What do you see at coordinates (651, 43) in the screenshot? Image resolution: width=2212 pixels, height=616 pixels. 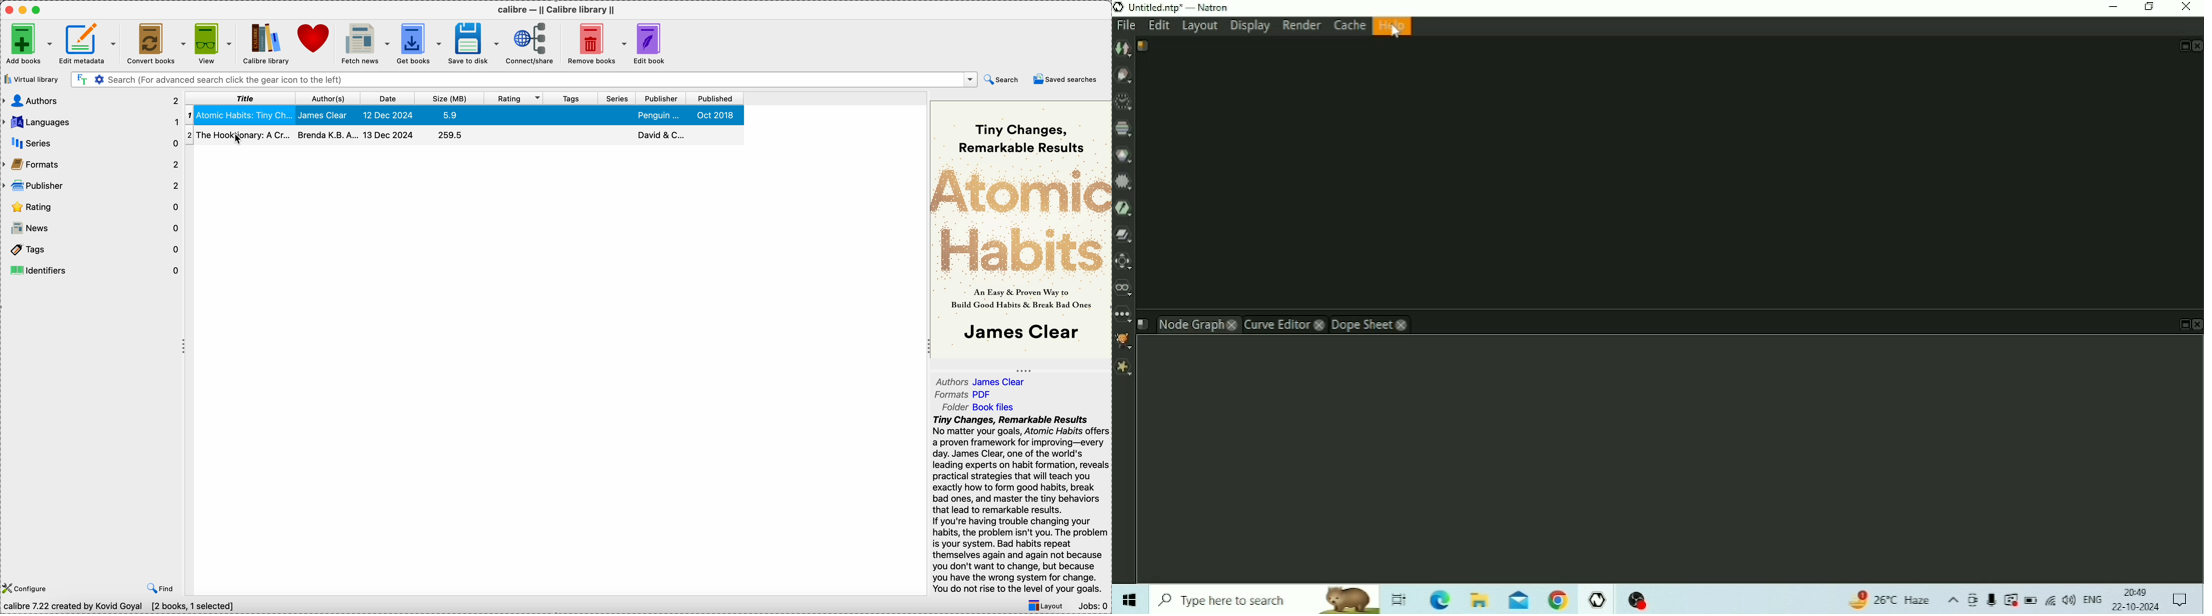 I see `edit book` at bounding box center [651, 43].